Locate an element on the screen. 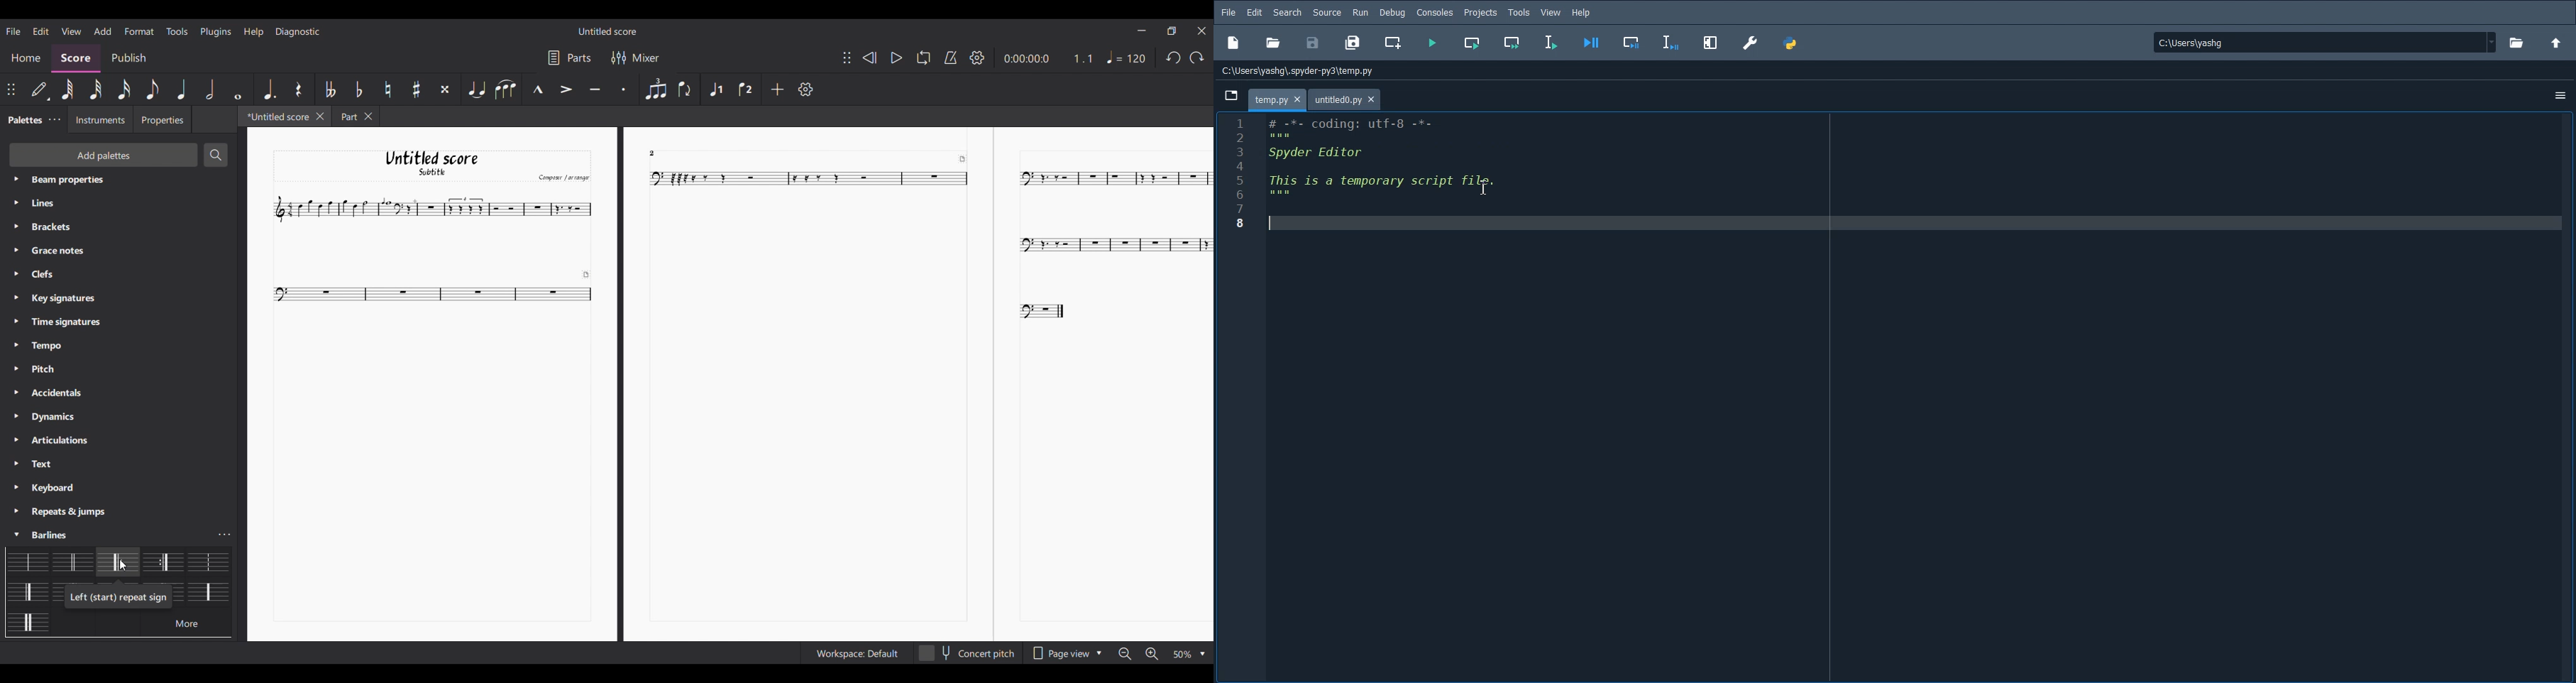 The width and height of the screenshot is (2576, 700). Current tab is located at coordinates (274, 116).